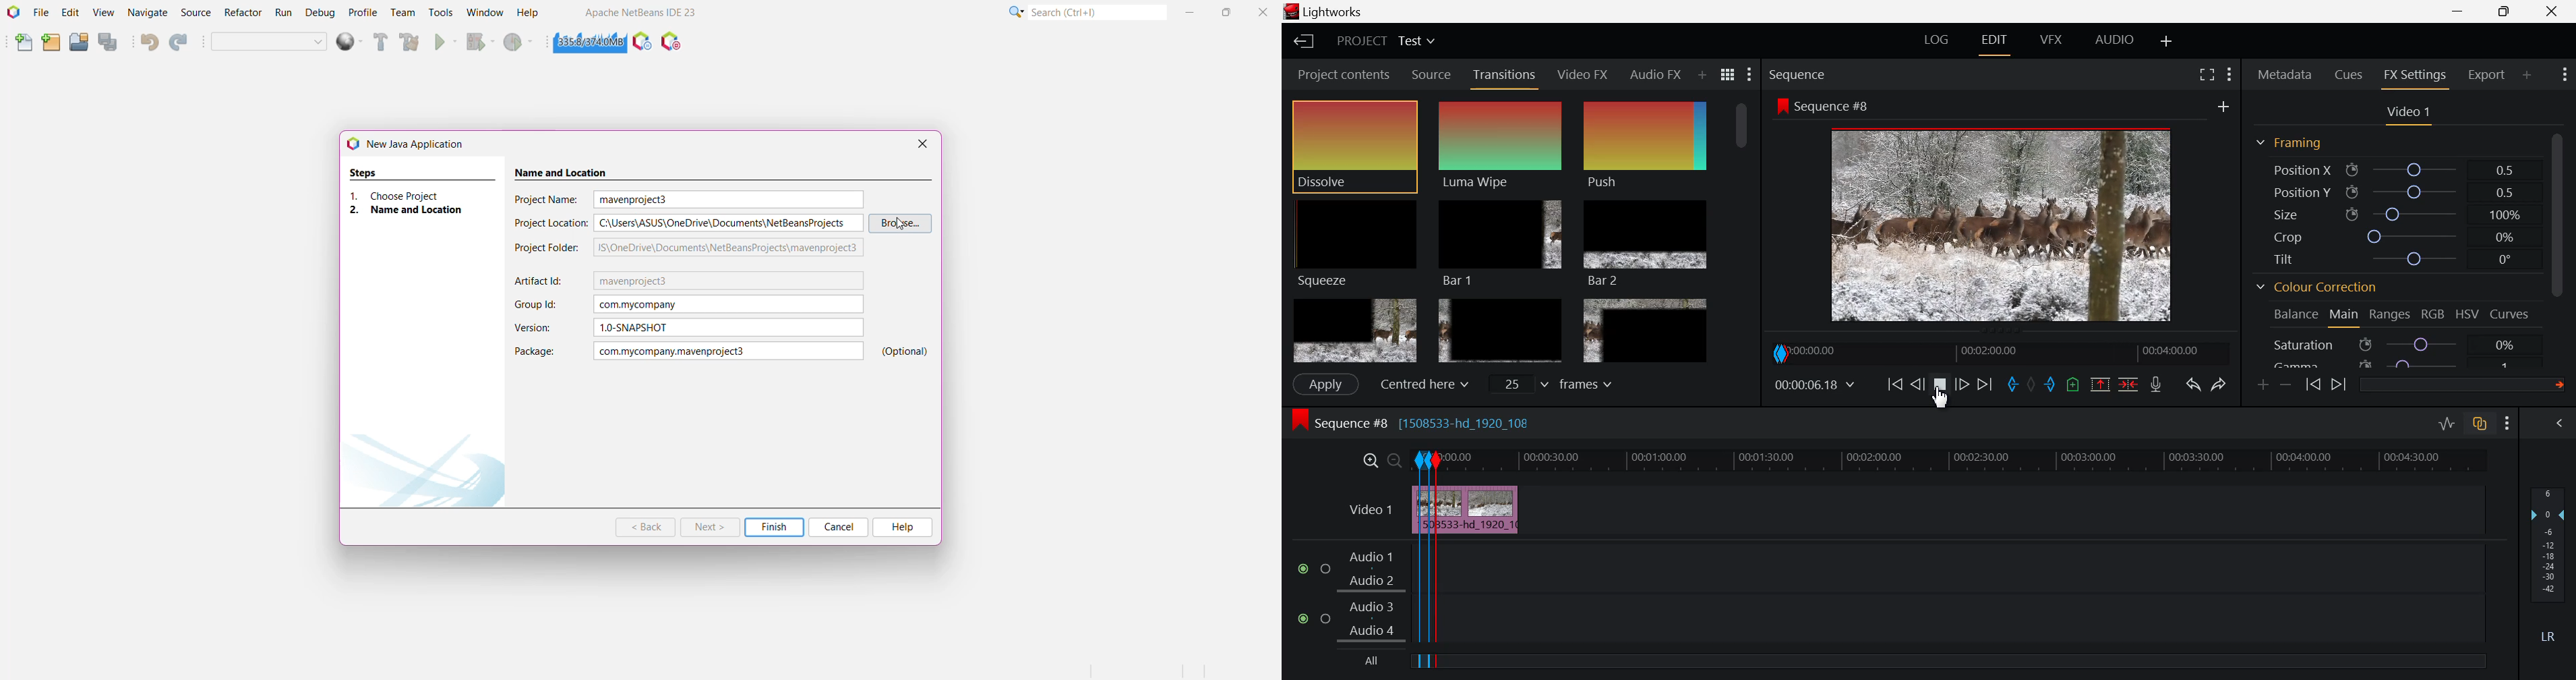  Describe the element at coordinates (2285, 74) in the screenshot. I see `Metadata Tab` at that location.